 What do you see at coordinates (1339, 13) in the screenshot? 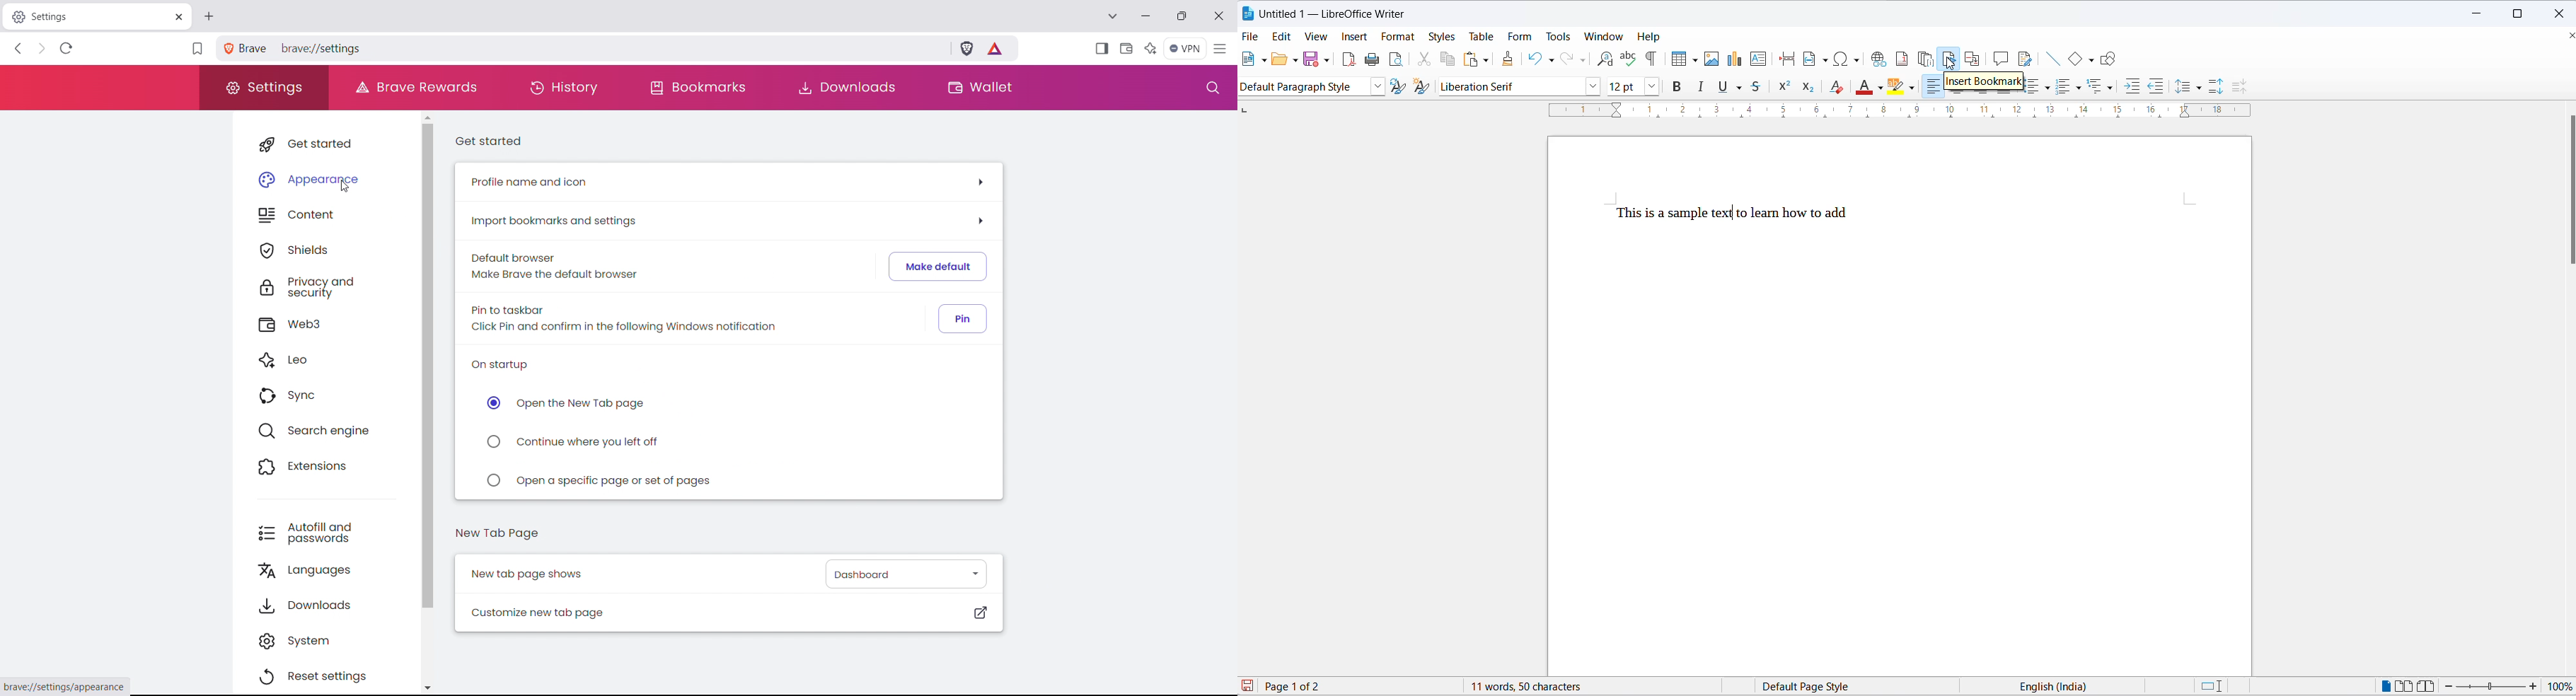
I see `Untitle 1 - LibreOffice Writer` at bounding box center [1339, 13].